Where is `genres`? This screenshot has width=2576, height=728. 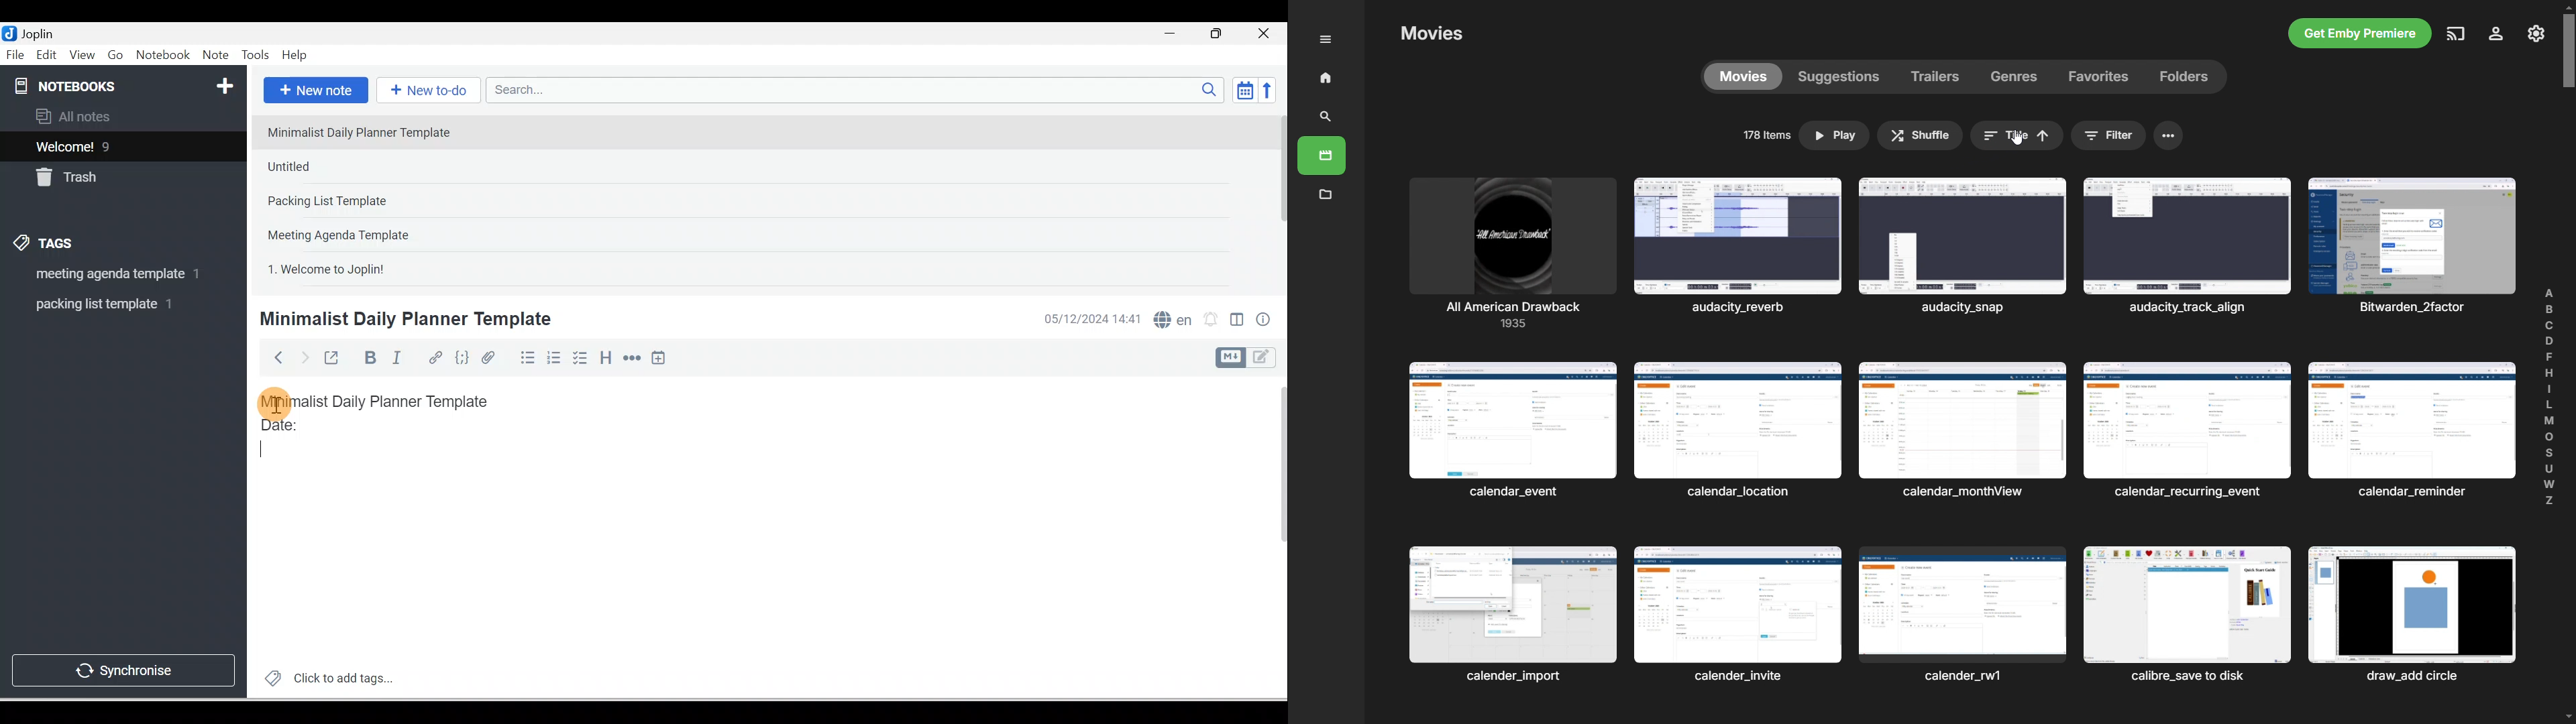
genres is located at coordinates (2017, 77).